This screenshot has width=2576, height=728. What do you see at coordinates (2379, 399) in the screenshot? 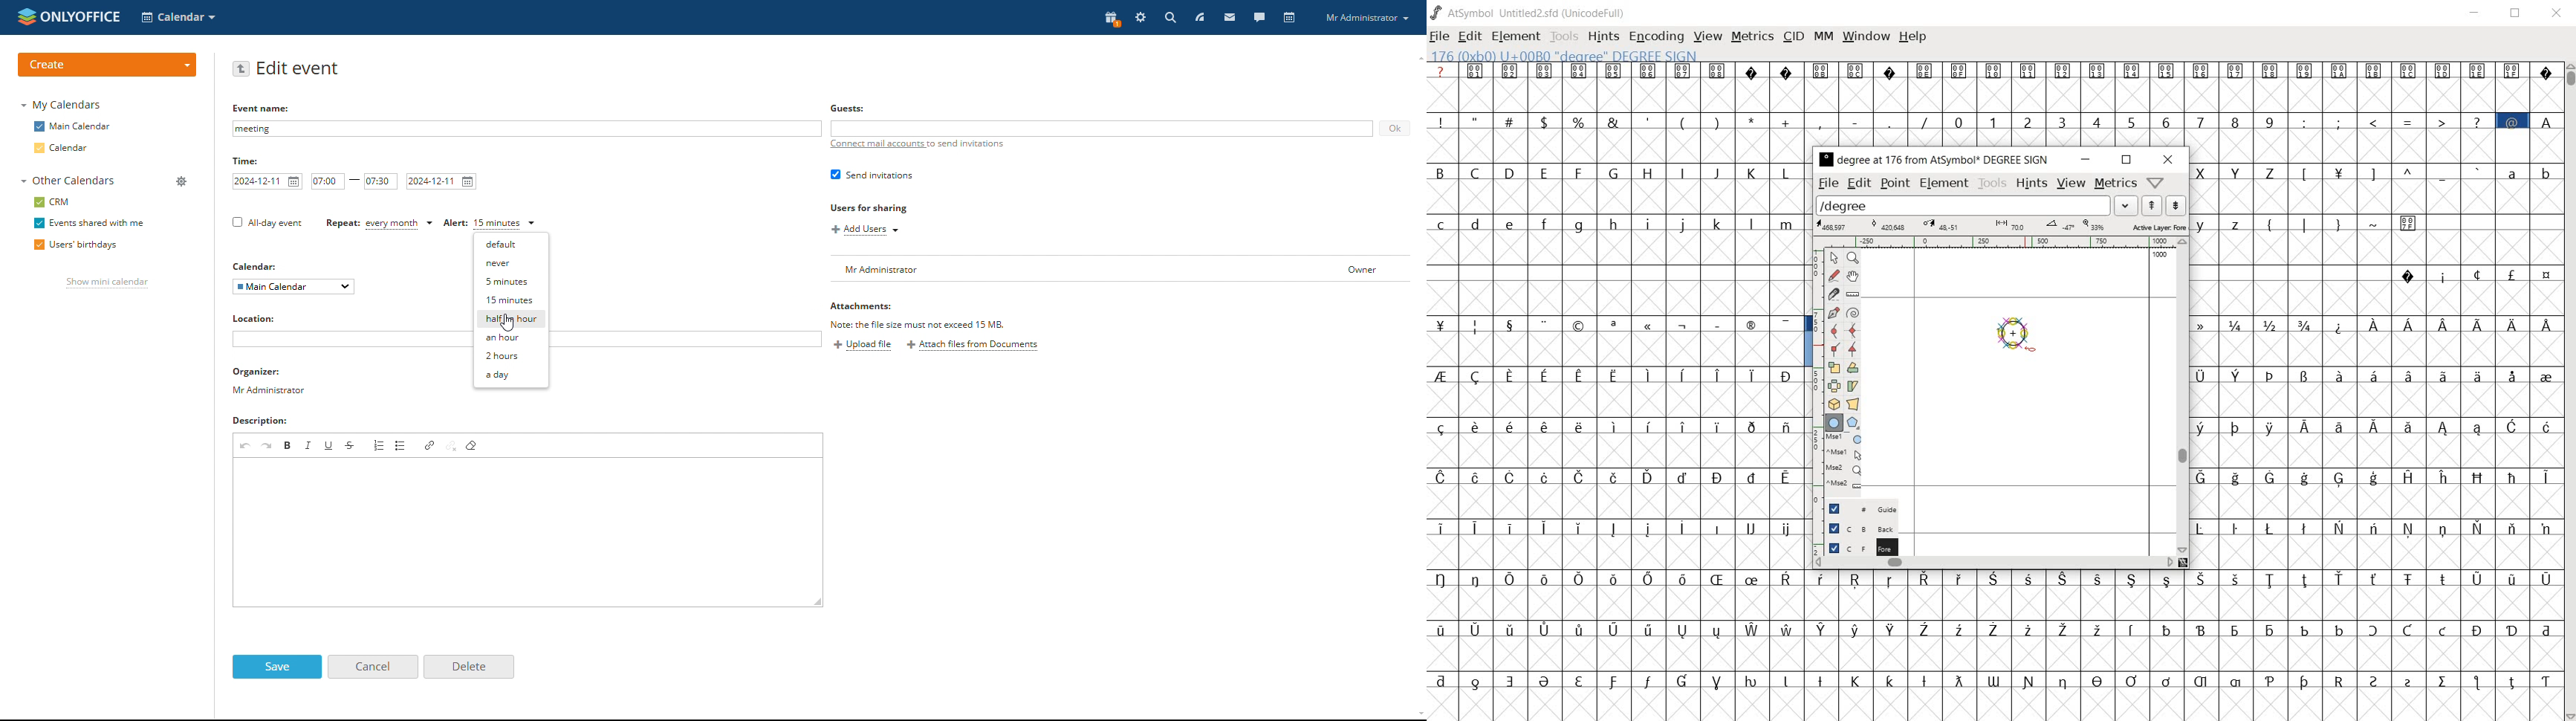
I see `` at bounding box center [2379, 399].